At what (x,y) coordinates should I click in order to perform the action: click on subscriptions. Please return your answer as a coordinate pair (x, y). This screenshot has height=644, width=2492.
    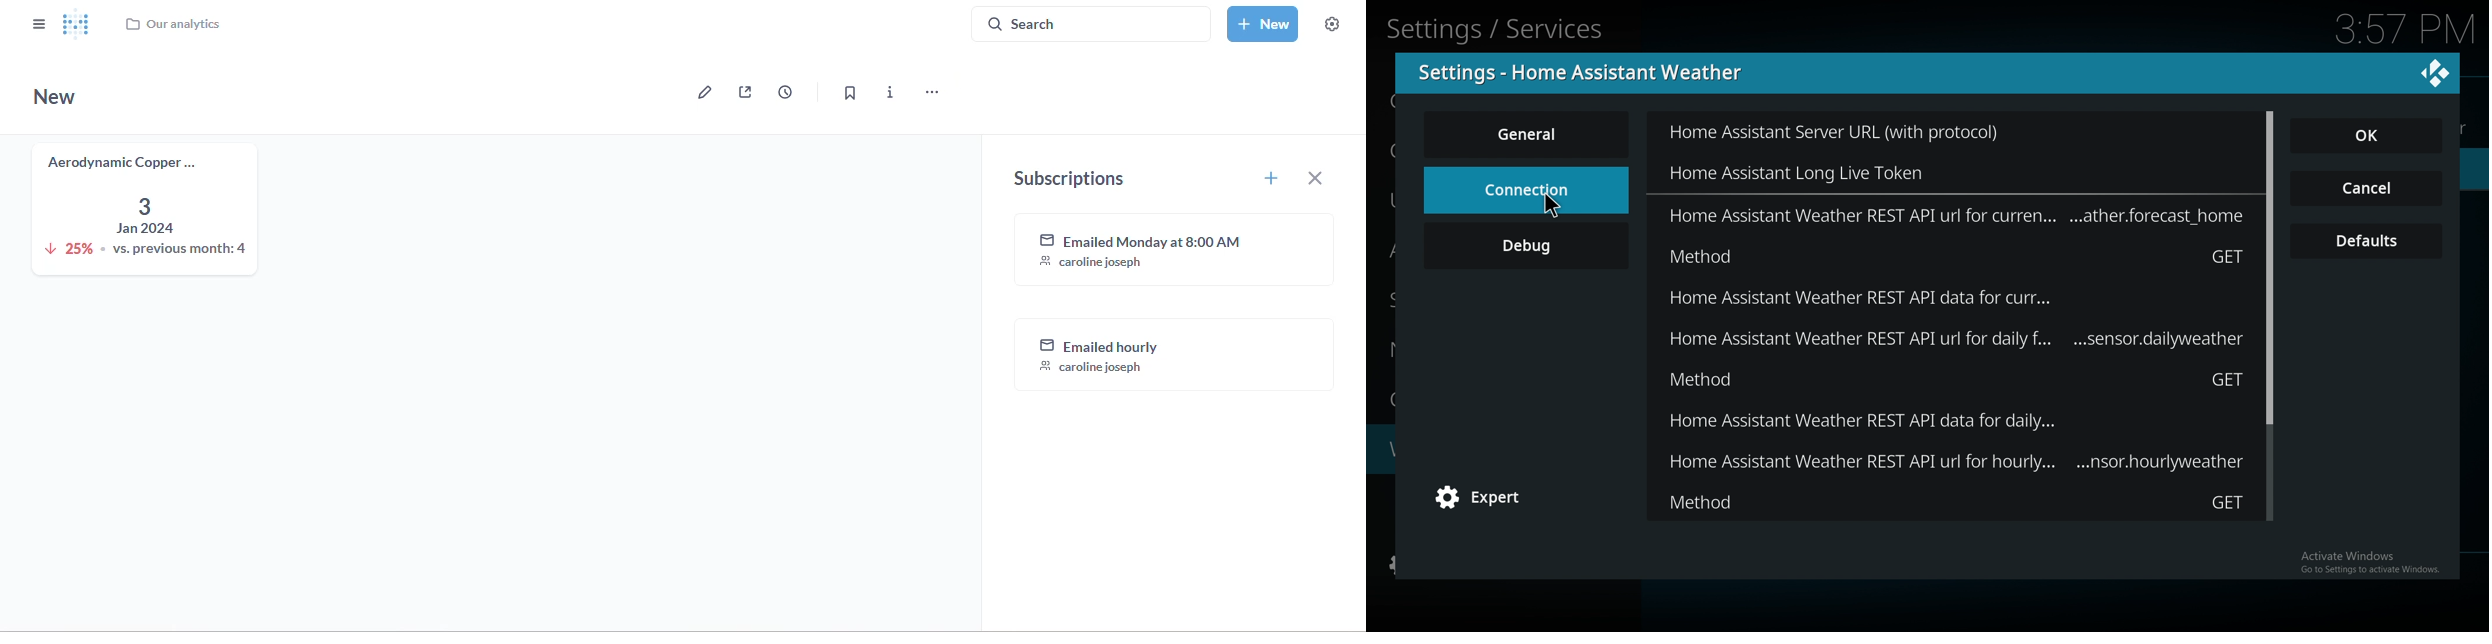
    Looking at the image, I should click on (1066, 179).